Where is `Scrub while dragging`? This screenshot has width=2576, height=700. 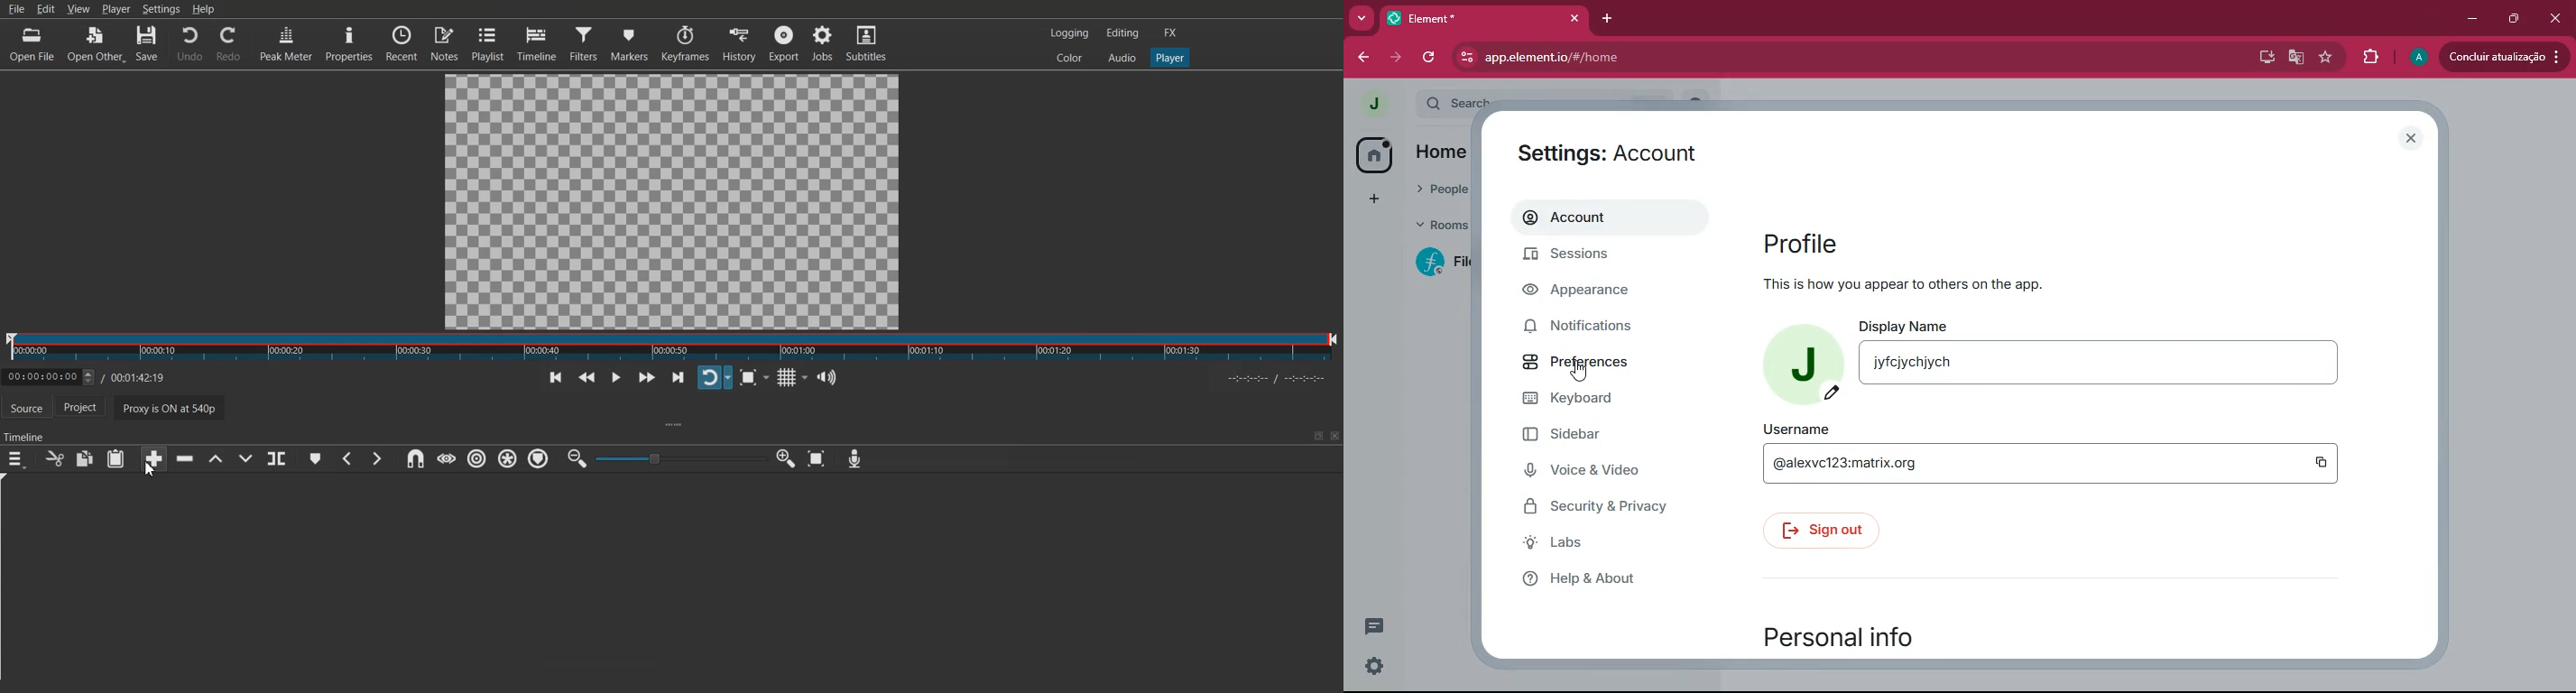 Scrub while dragging is located at coordinates (446, 458).